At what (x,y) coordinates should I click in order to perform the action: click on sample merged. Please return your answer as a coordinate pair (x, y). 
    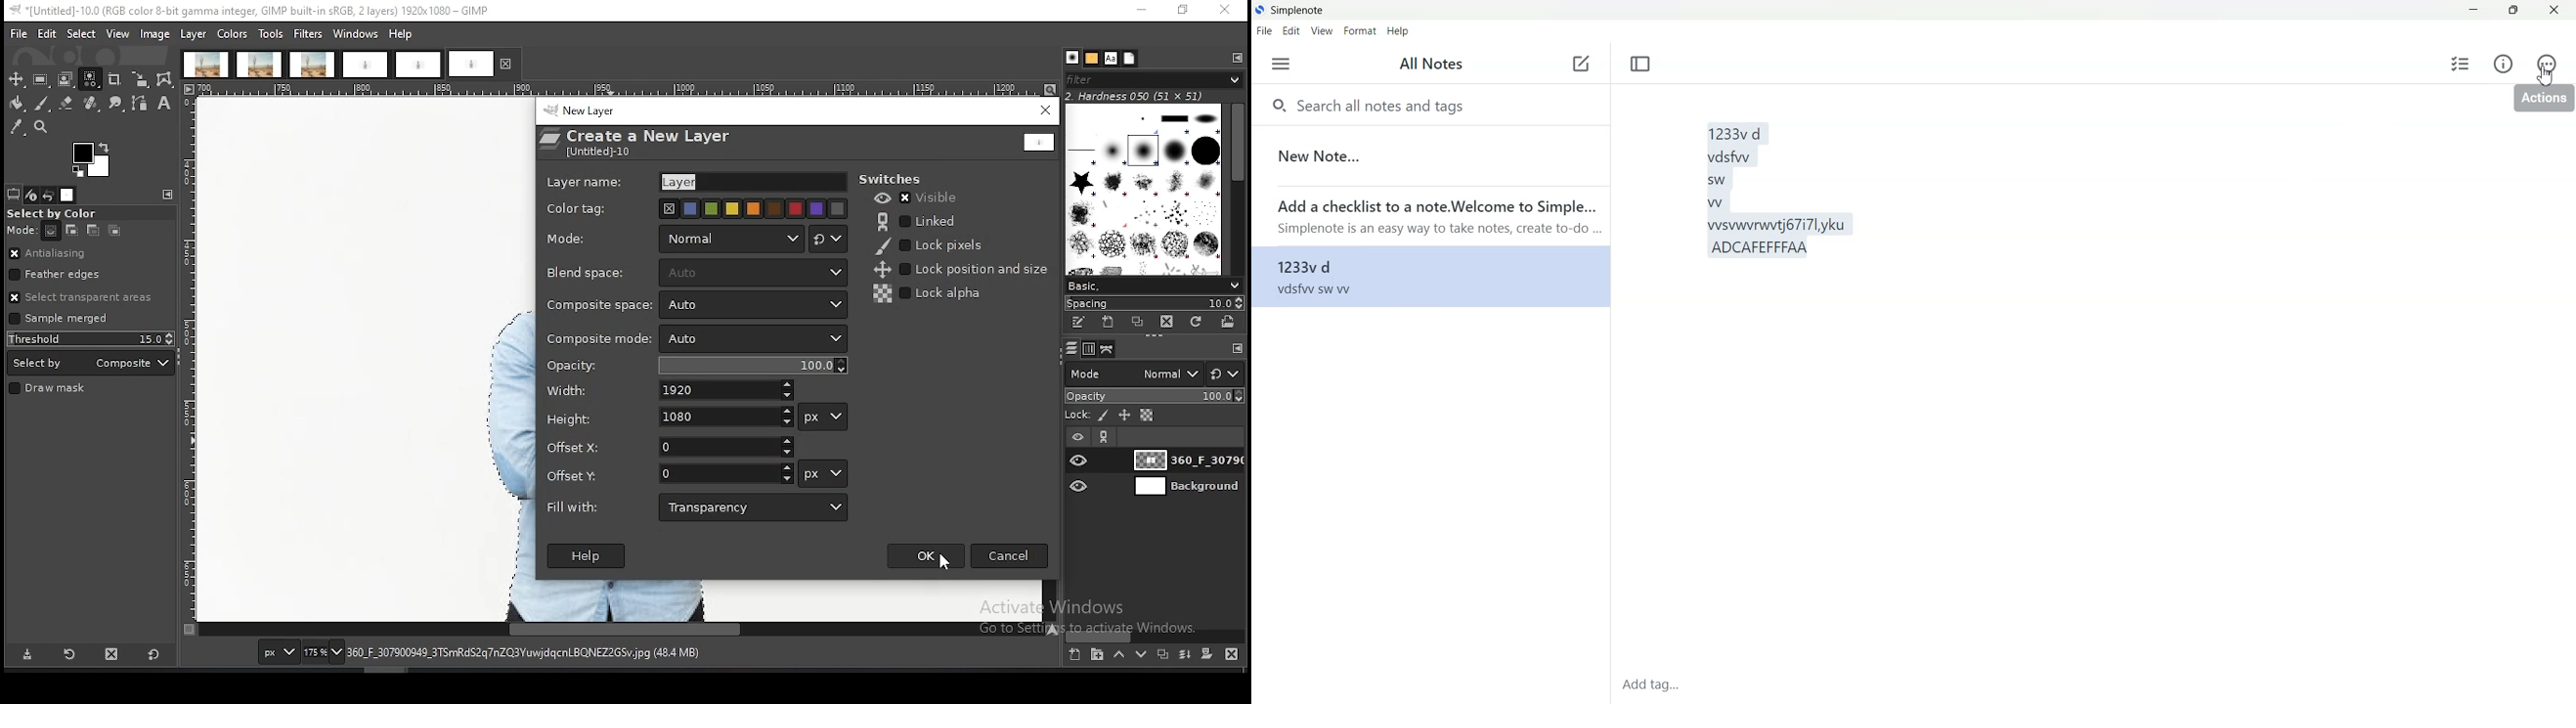
    Looking at the image, I should click on (59, 320).